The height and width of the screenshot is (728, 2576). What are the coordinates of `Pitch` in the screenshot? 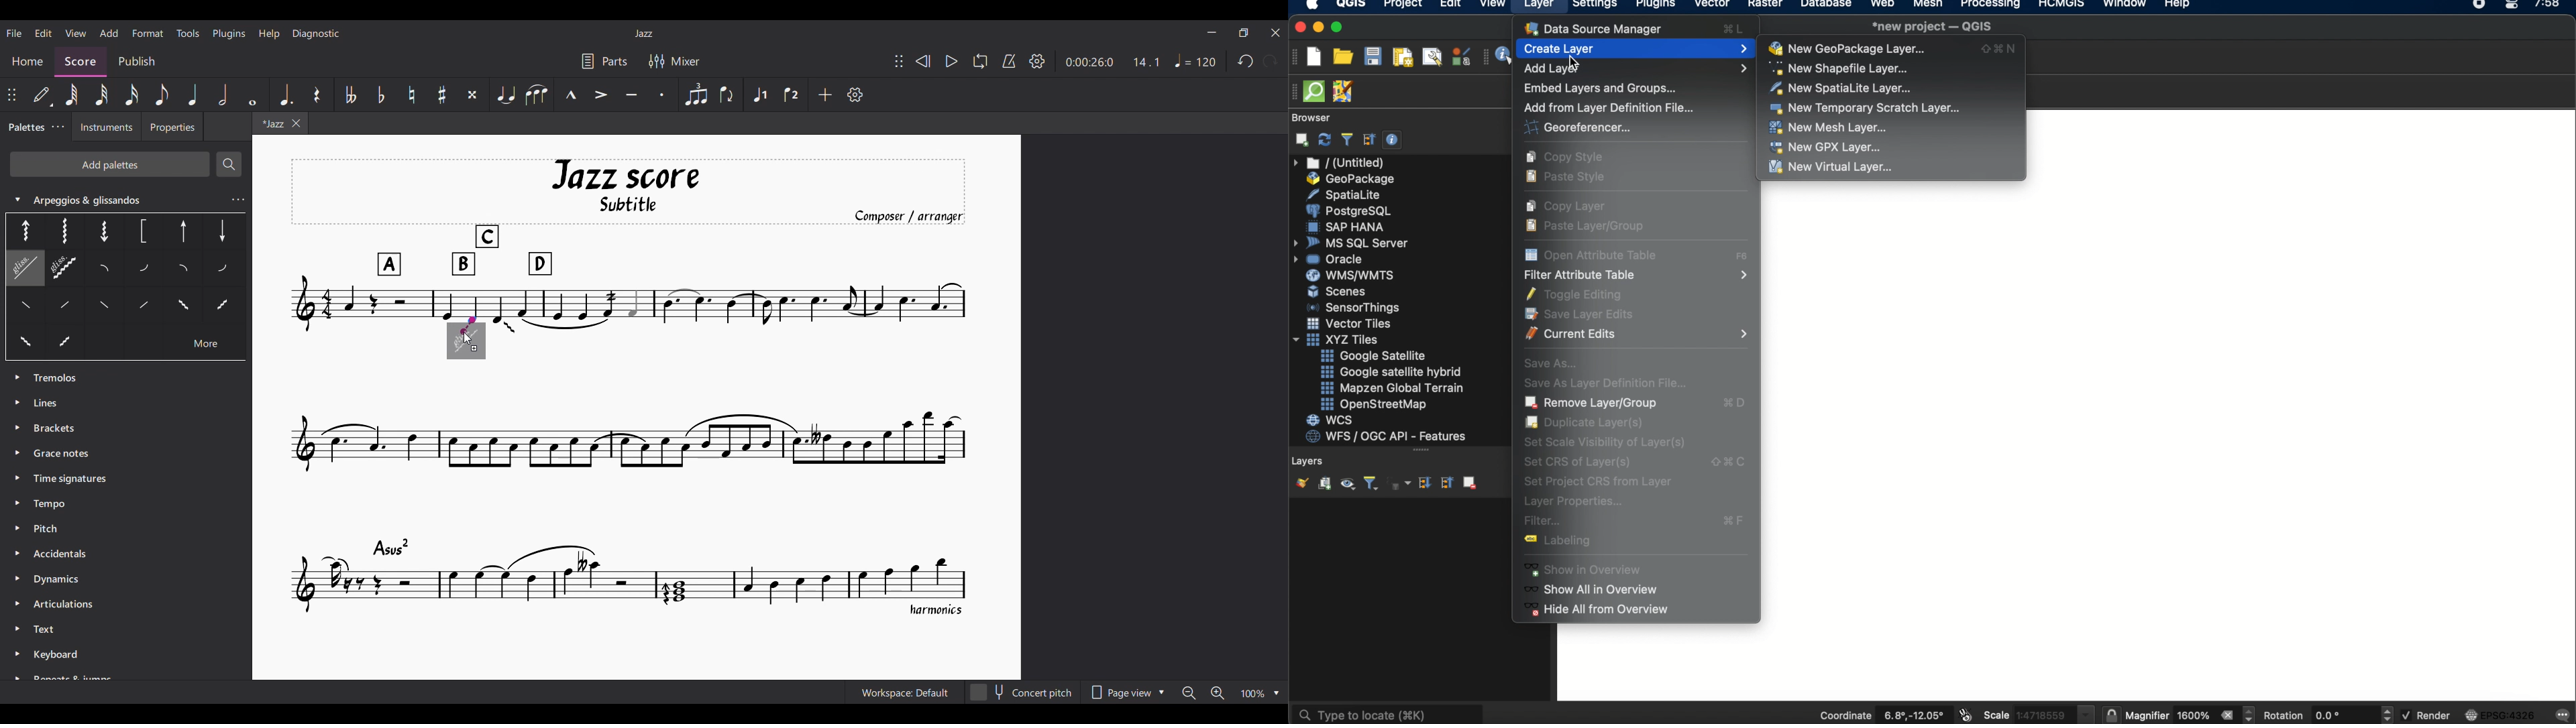 It's located at (47, 527).